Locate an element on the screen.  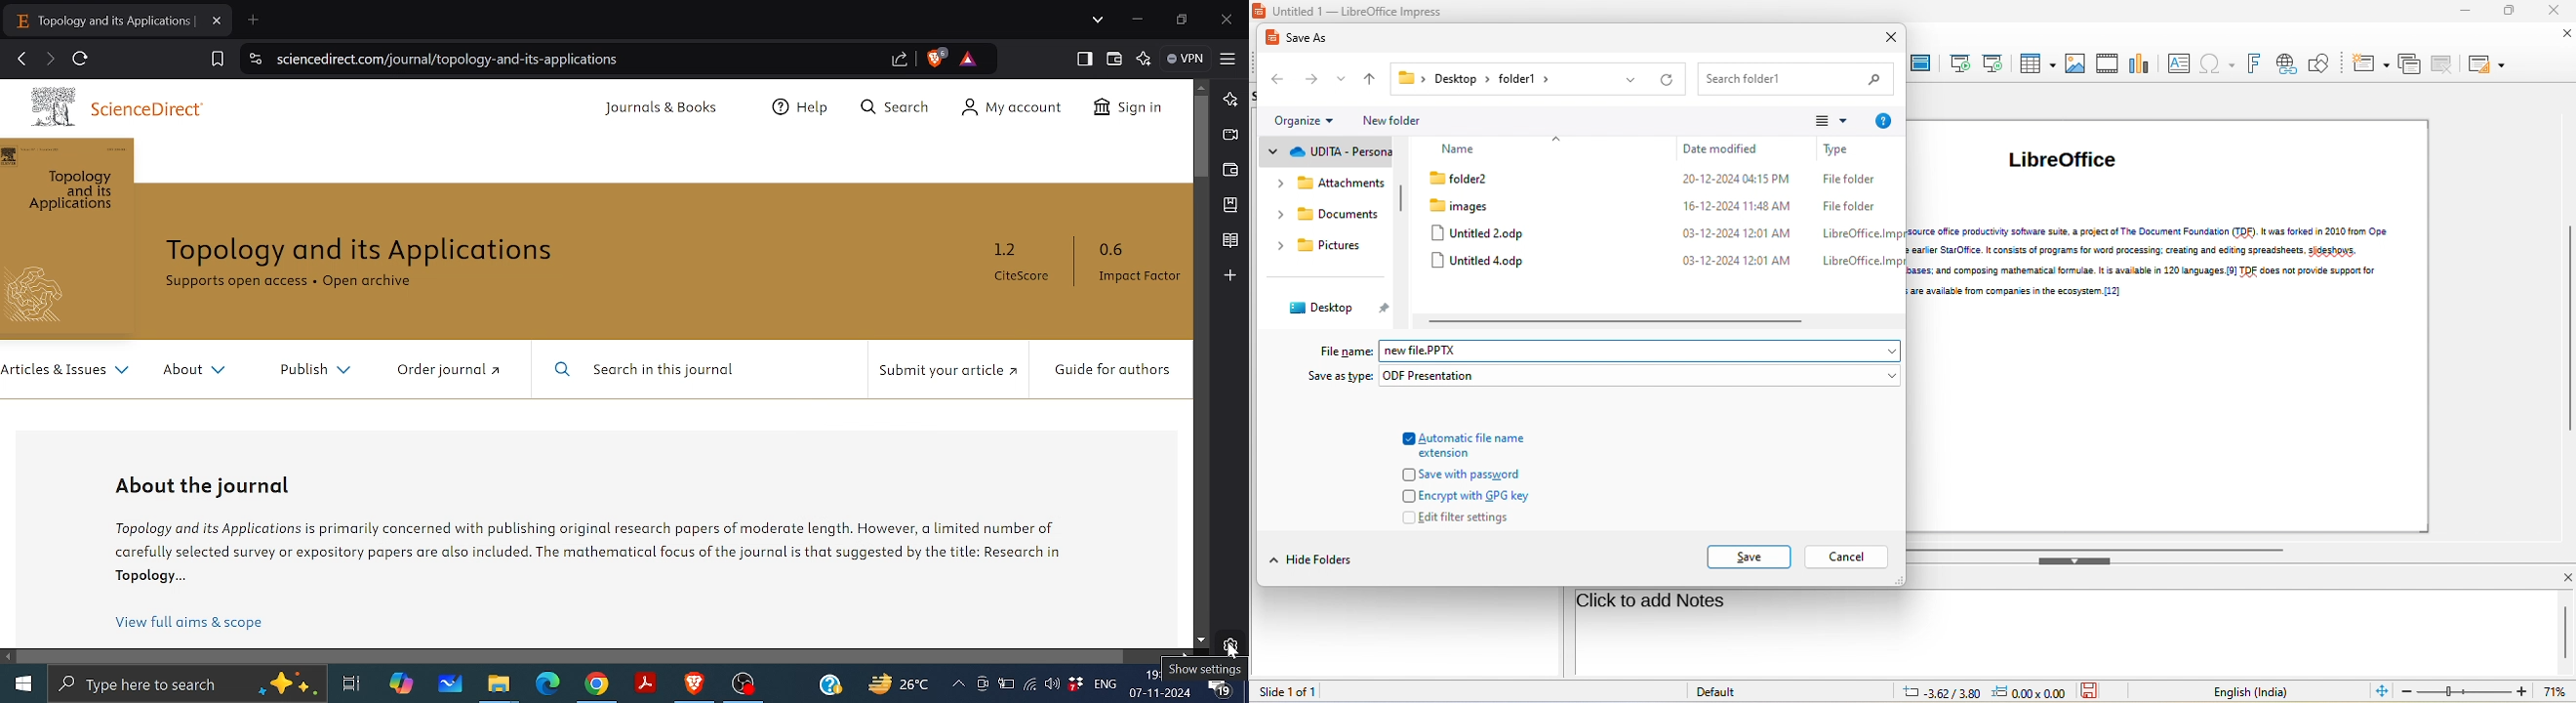
close is located at coordinates (2565, 36).